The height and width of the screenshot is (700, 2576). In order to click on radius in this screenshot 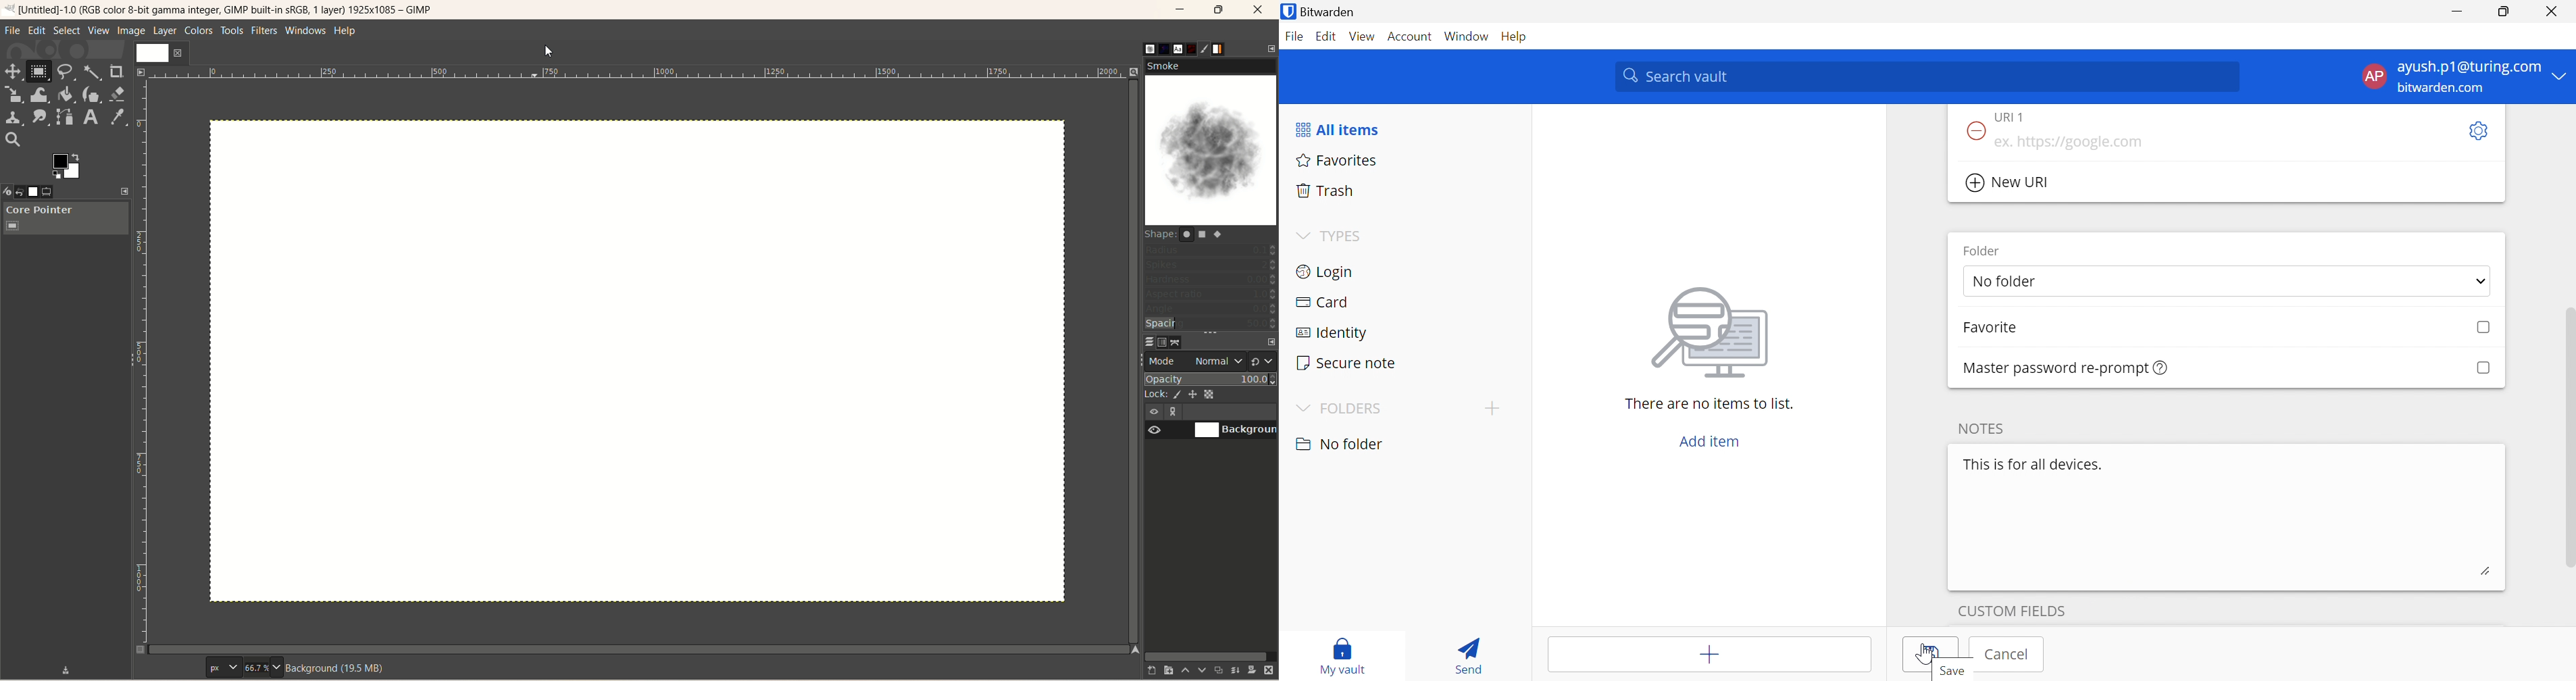, I will do `click(1211, 249)`.